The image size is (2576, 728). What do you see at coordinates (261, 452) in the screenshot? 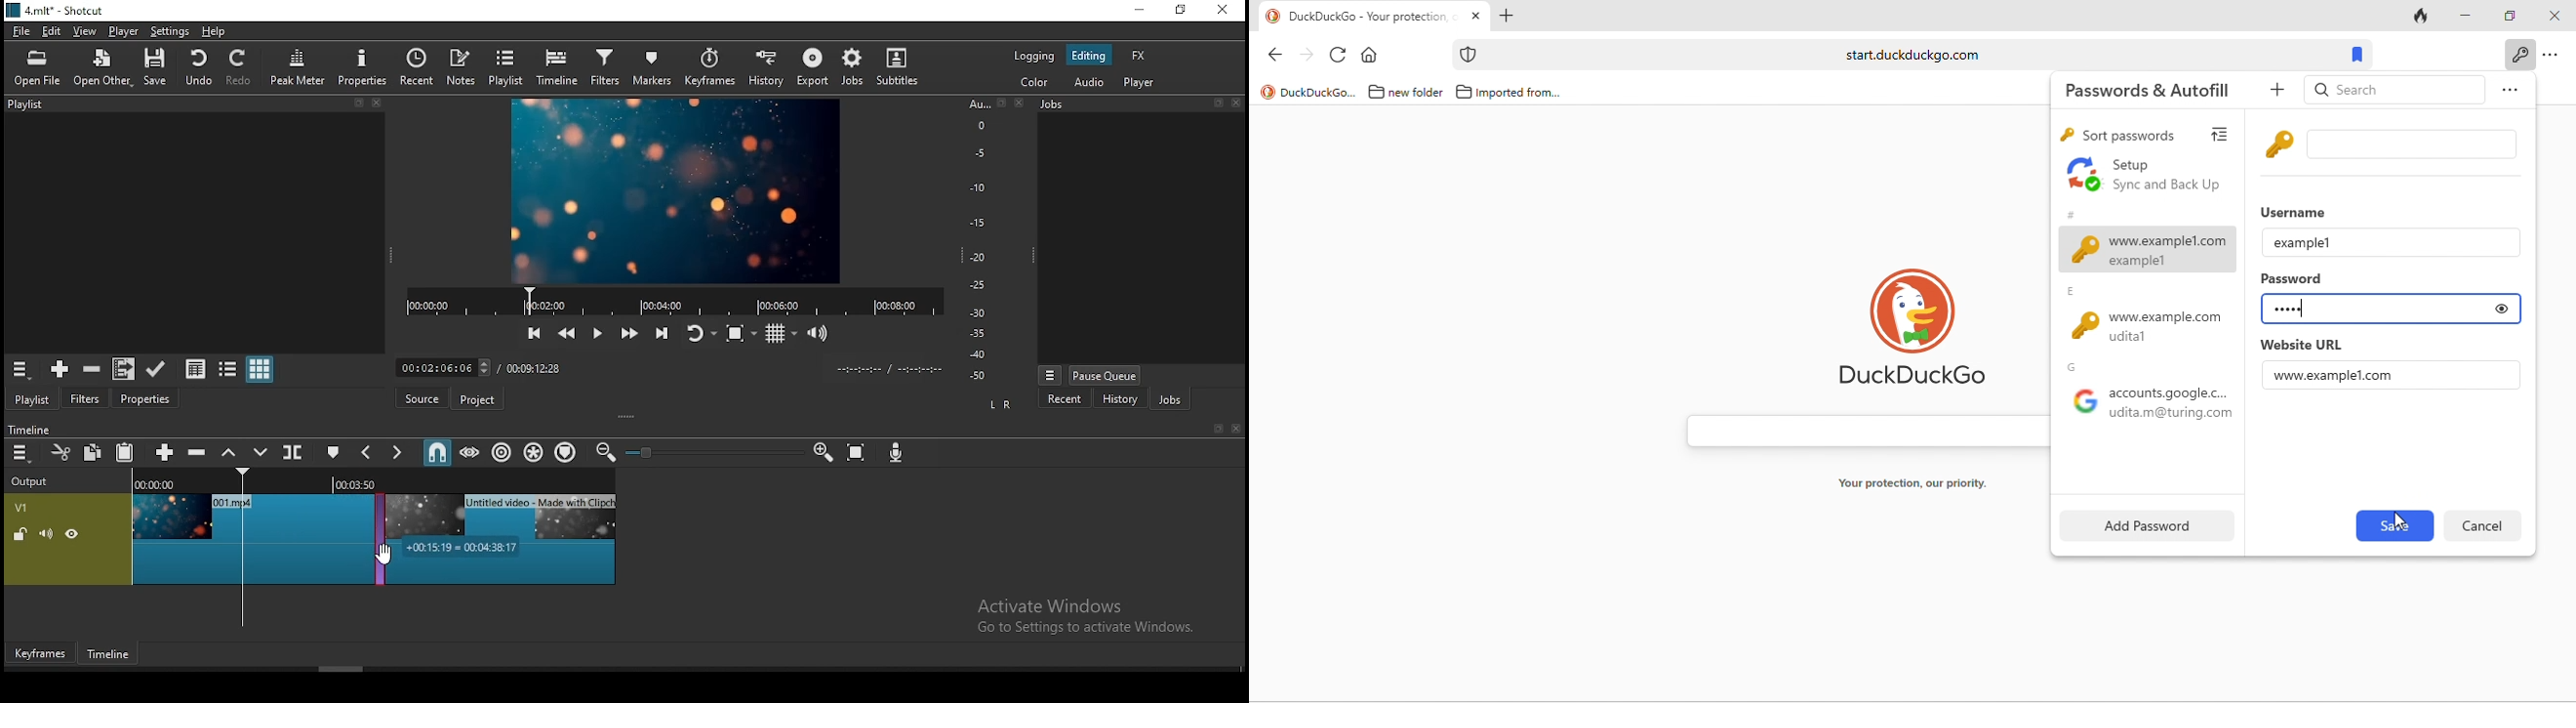
I see `overwrite` at bounding box center [261, 452].